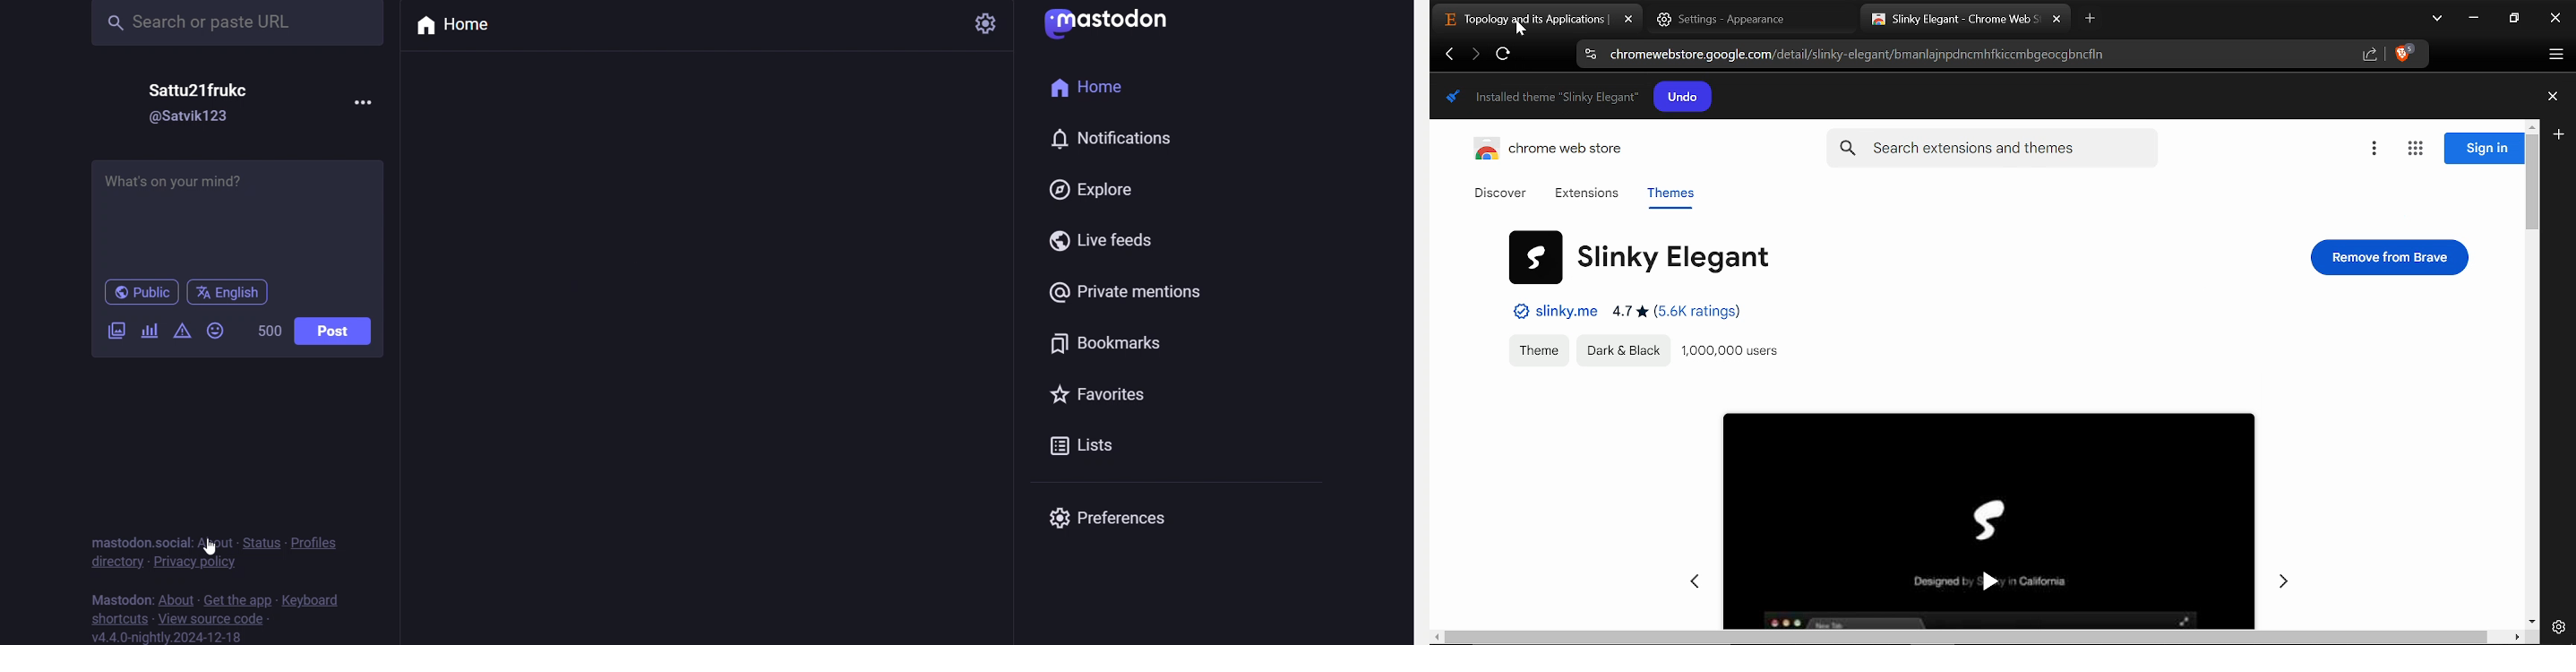 The height and width of the screenshot is (672, 2576). I want to click on status, so click(265, 543).